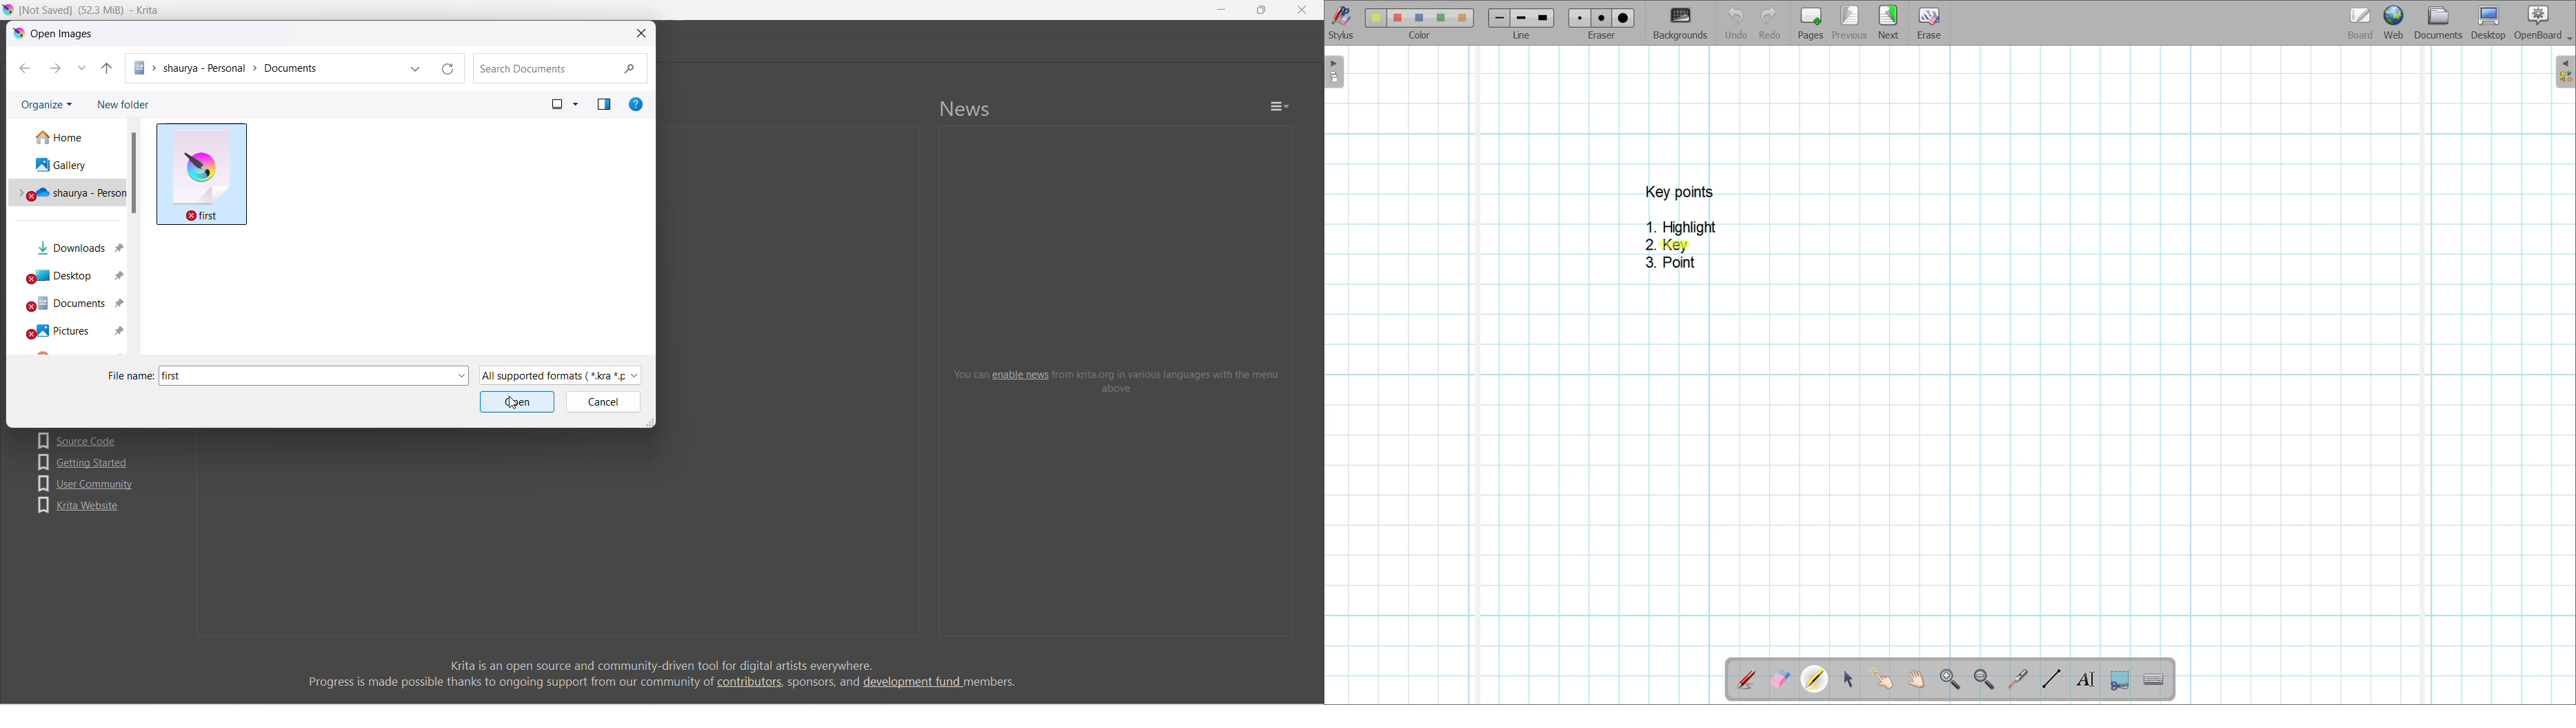  Describe the element at coordinates (71, 304) in the screenshot. I see `documents` at that location.